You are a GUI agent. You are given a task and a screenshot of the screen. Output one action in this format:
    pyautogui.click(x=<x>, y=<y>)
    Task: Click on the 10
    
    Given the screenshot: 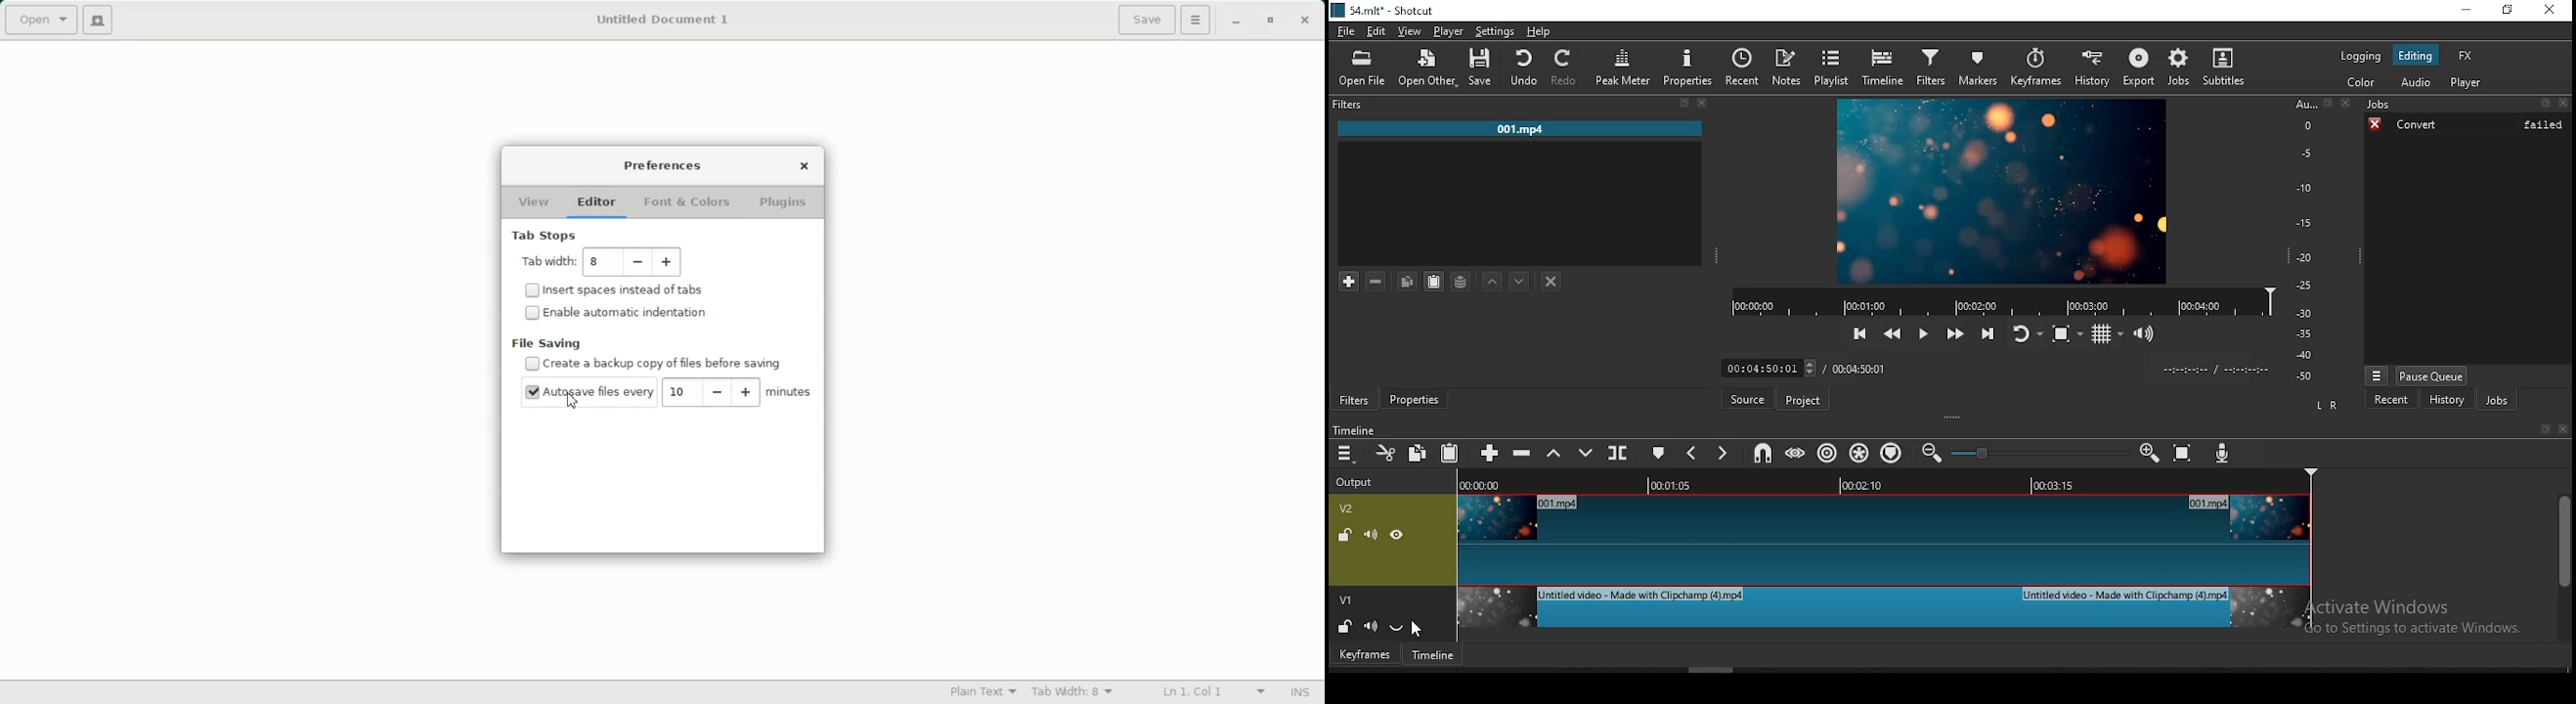 What is the action you would take?
    pyautogui.click(x=678, y=392)
    